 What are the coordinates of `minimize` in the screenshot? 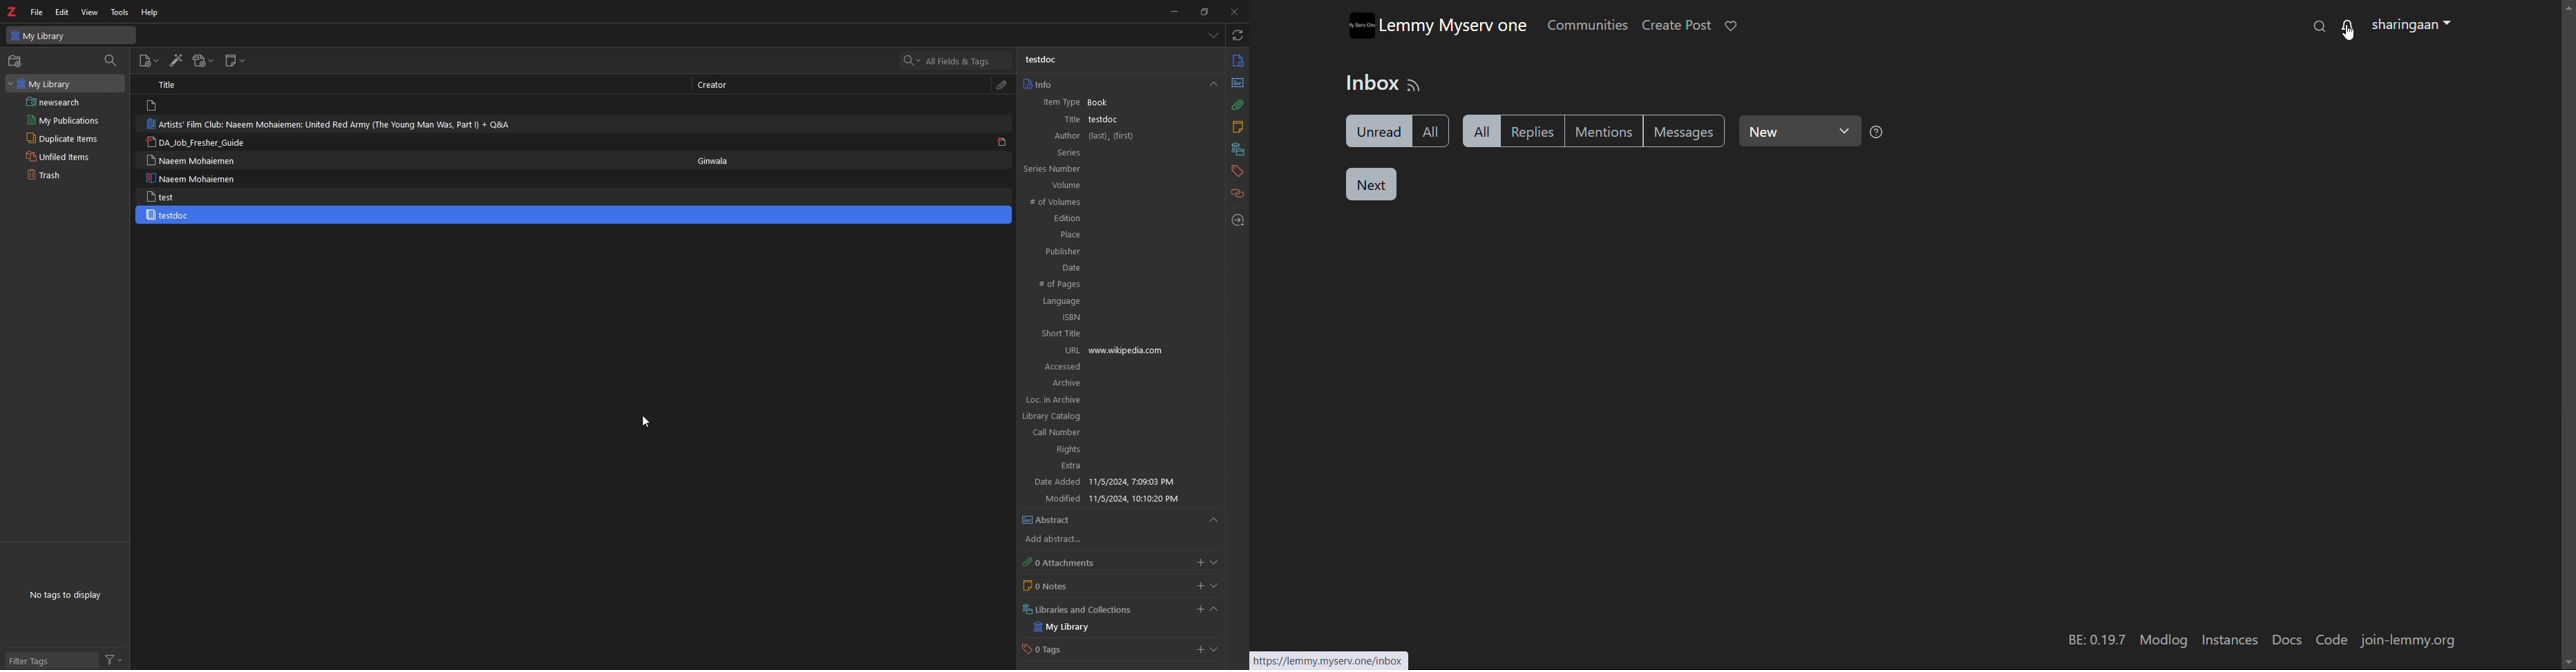 It's located at (1173, 11).